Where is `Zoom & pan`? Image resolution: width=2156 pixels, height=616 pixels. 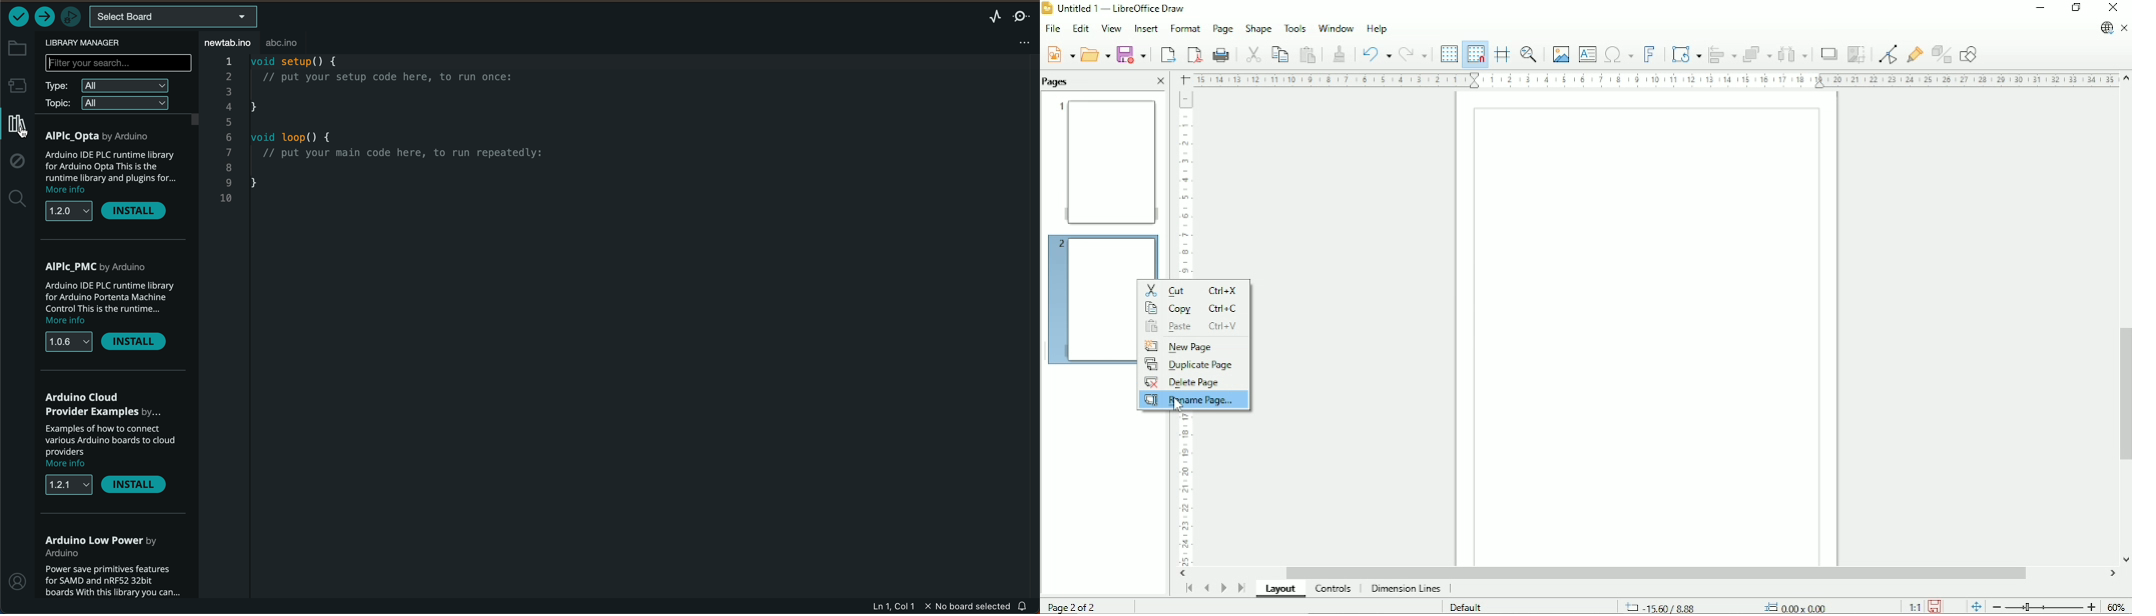
Zoom & pan is located at coordinates (1530, 54).